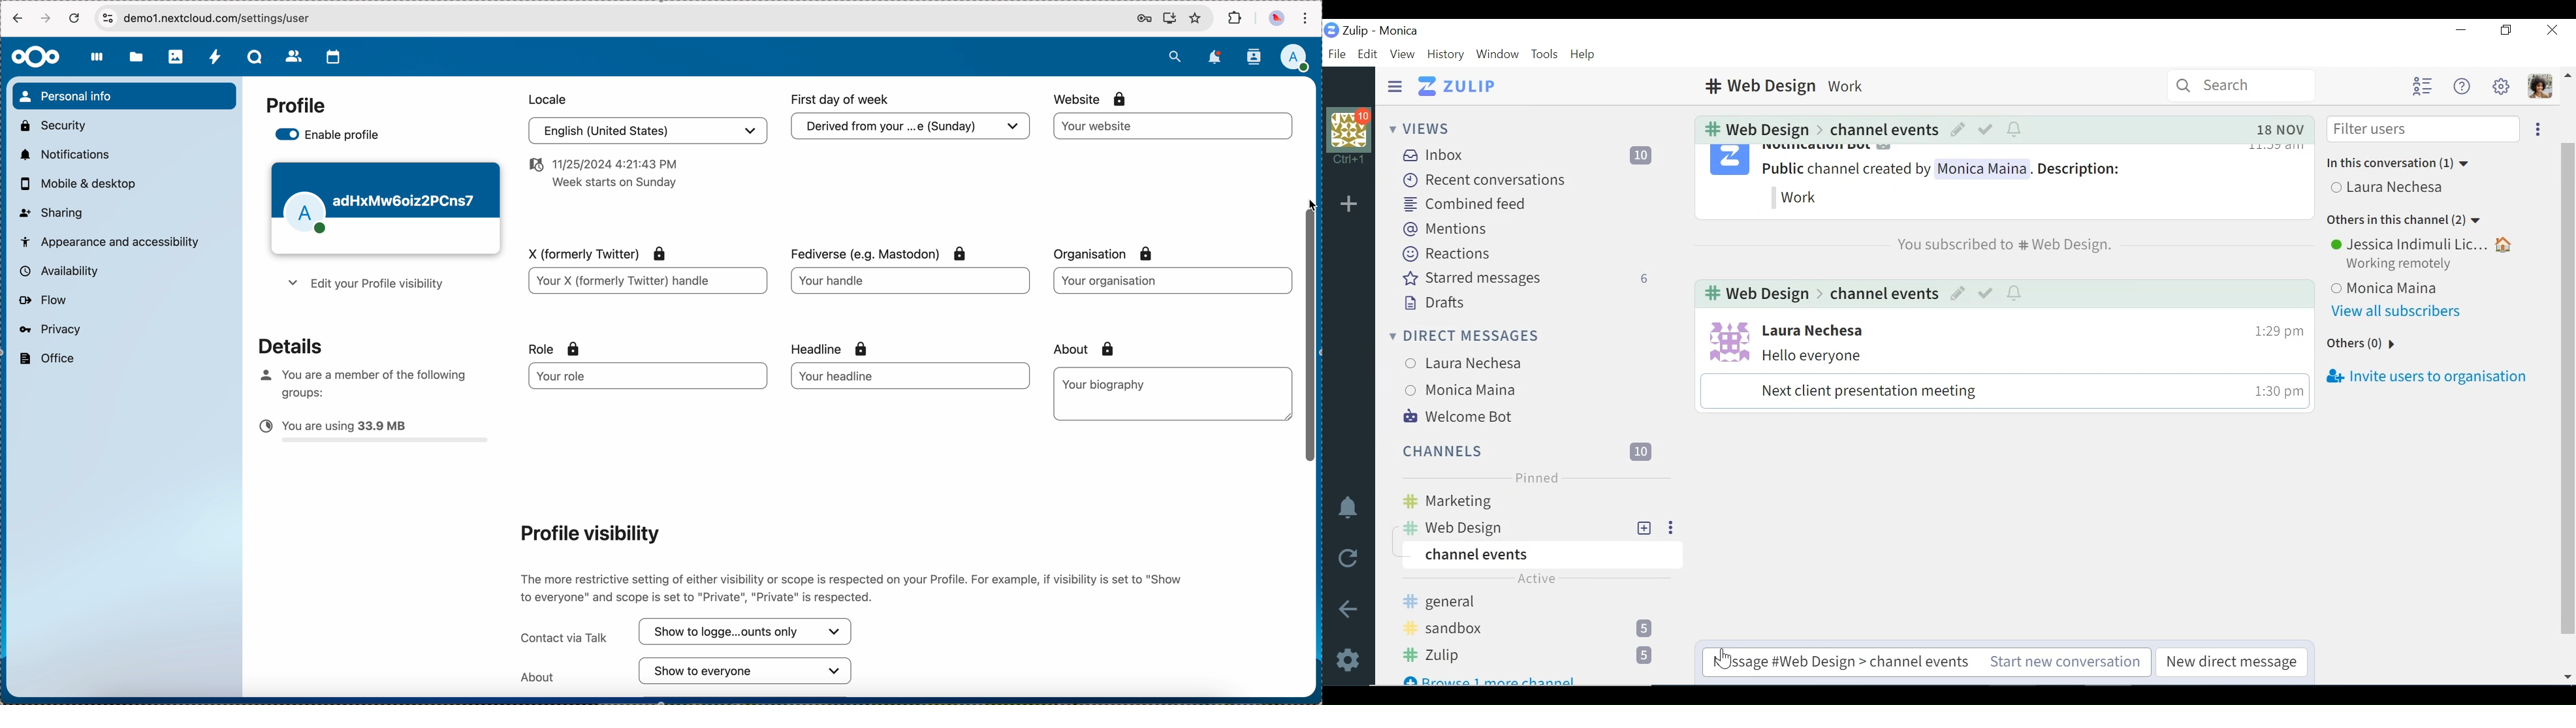 This screenshot has width=2576, height=728. I want to click on notifications, so click(1348, 506).